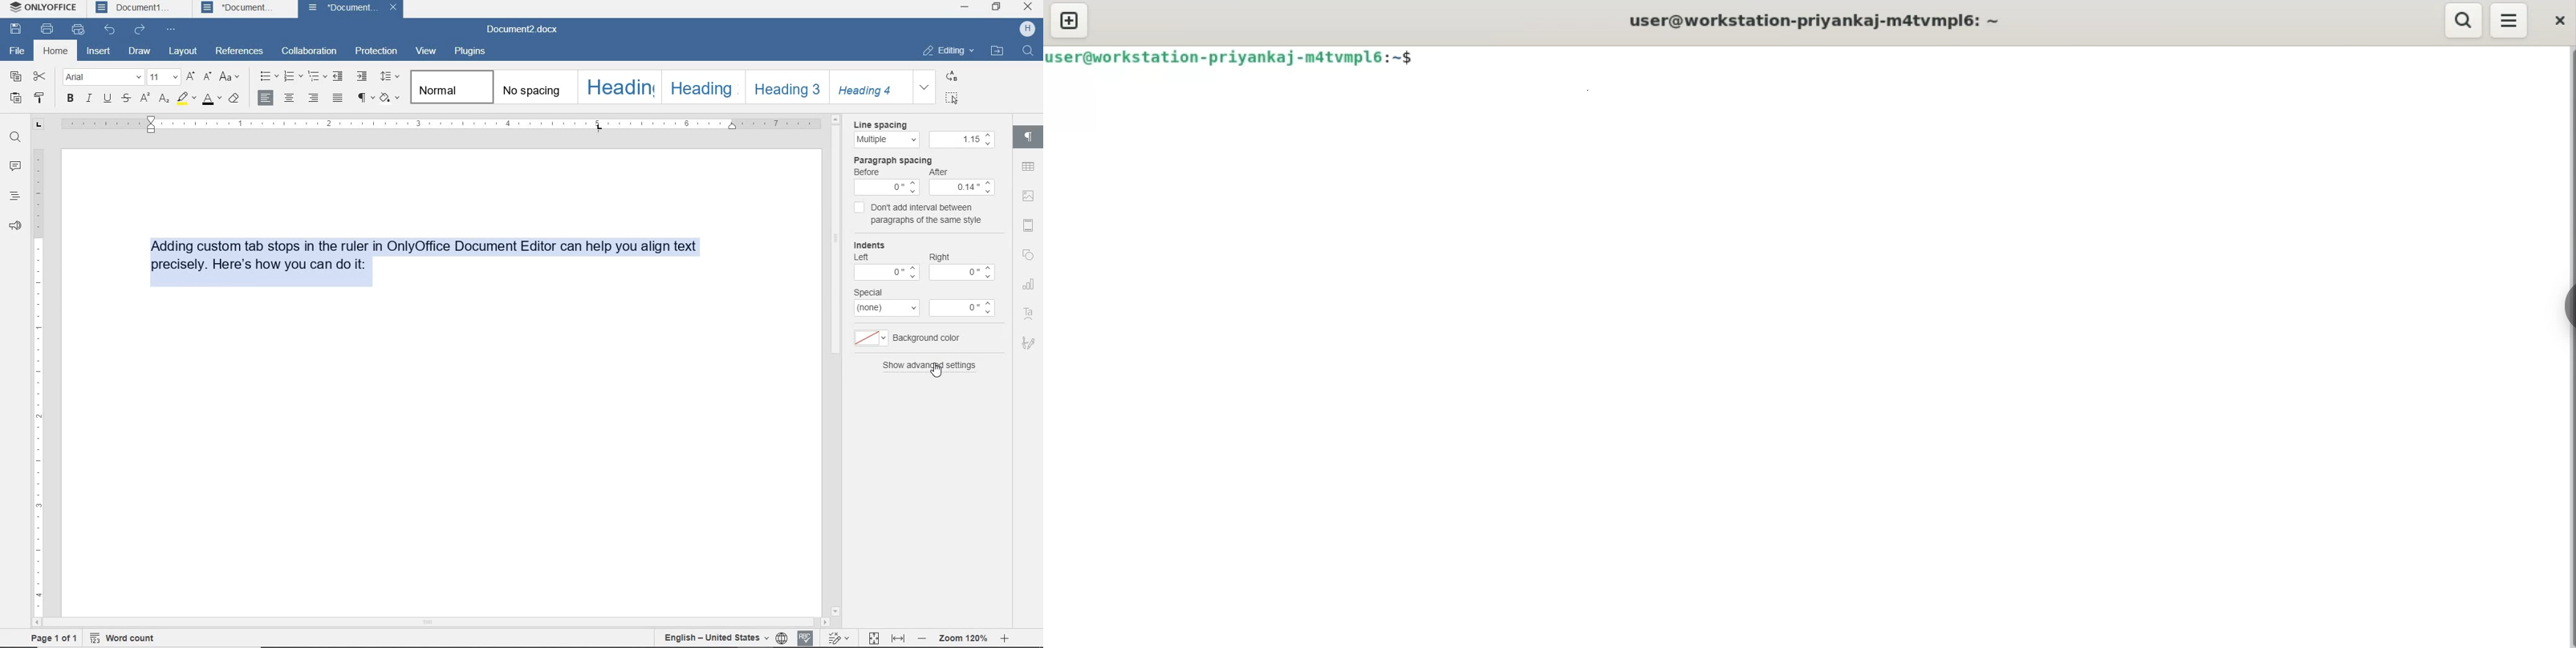 This screenshot has height=672, width=2576. Describe the element at coordinates (953, 98) in the screenshot. I see `select all` at that location.